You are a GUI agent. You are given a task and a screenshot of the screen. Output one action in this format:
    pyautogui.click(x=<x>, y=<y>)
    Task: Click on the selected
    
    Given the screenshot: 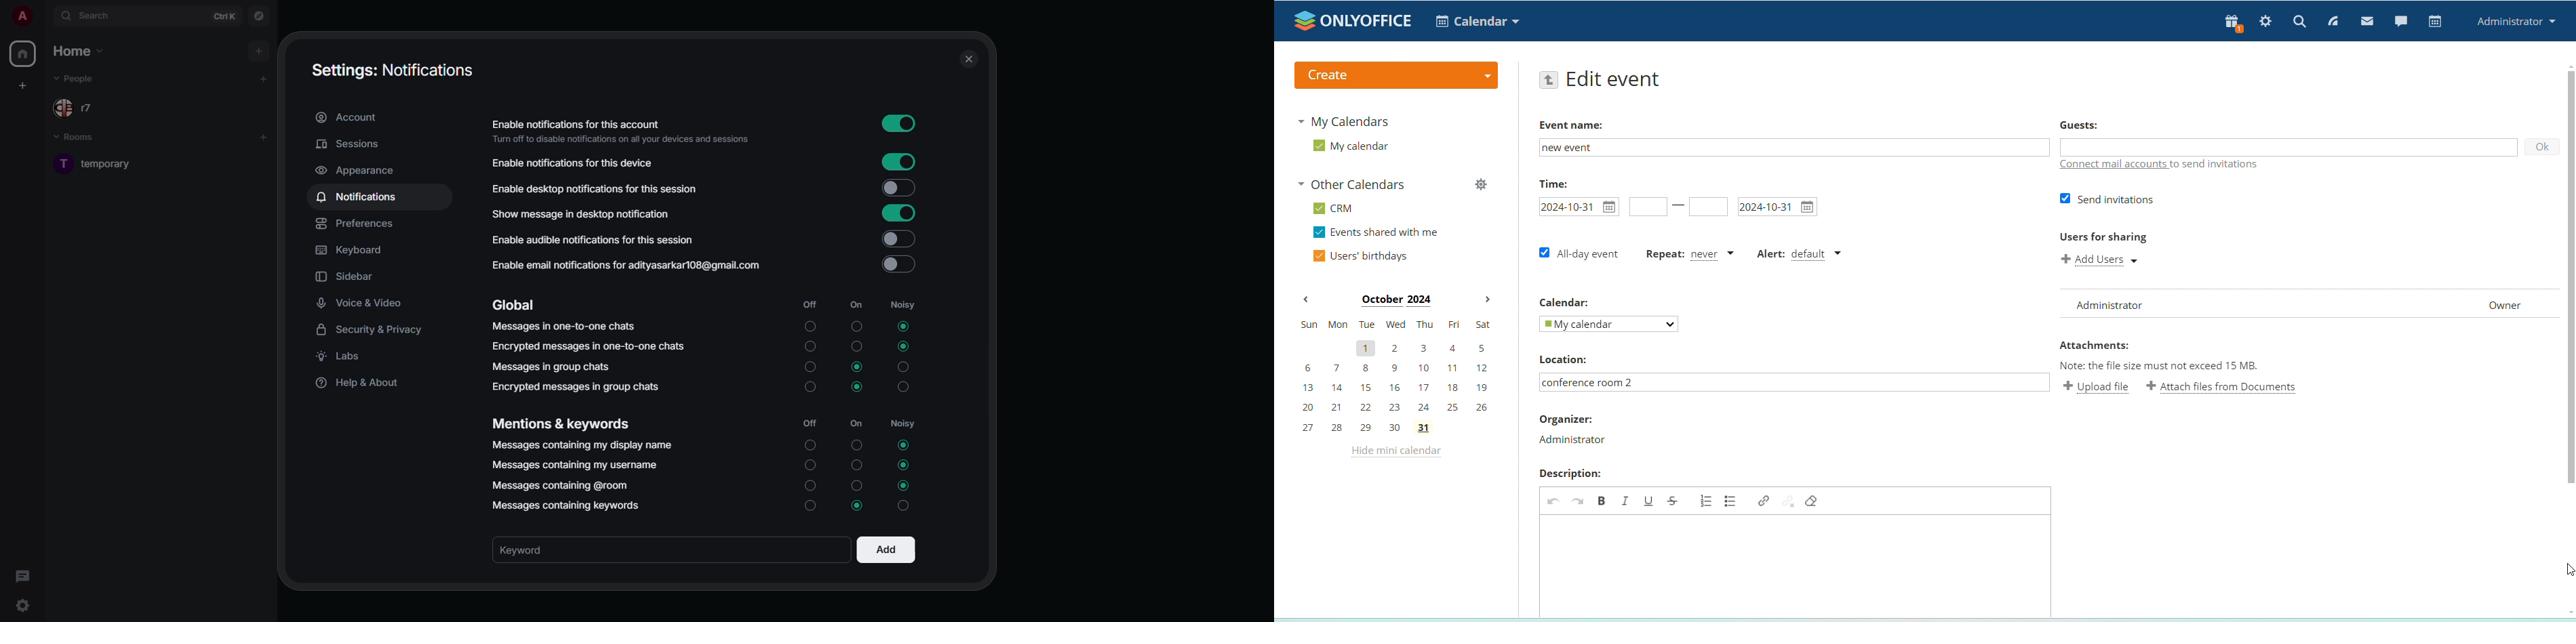 What is the action you would take?
    pyautogui.click(x=906, y=485)
    